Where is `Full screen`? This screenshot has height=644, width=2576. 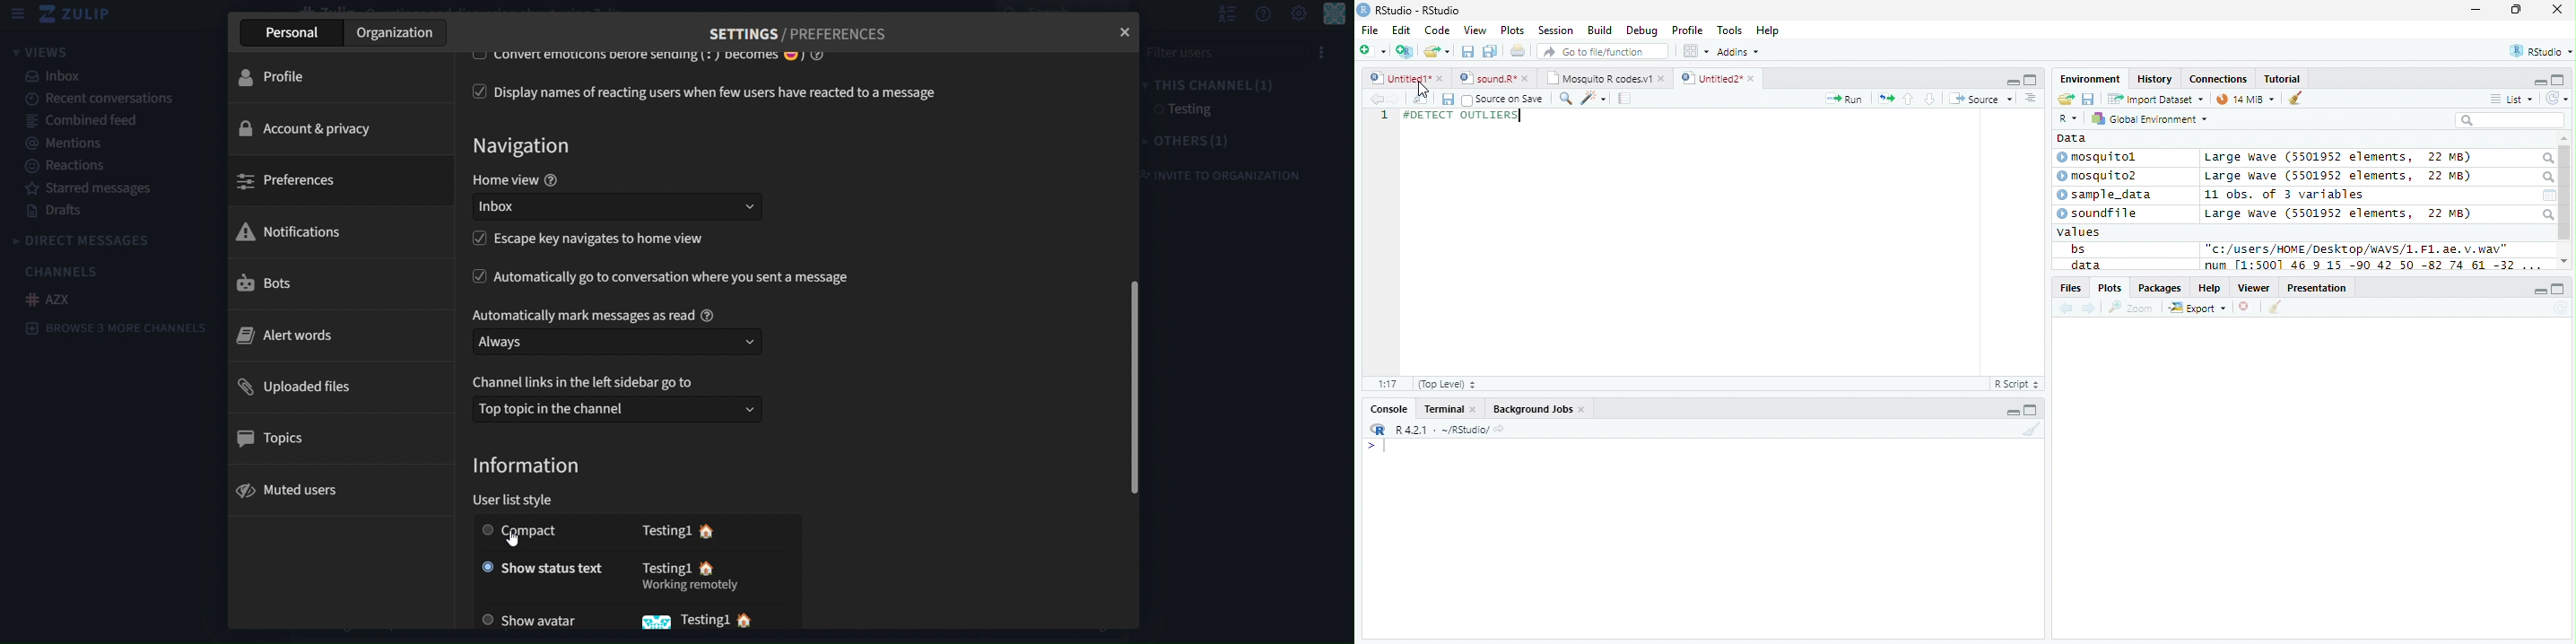 Full screen is located at coordinates (2030, 80).